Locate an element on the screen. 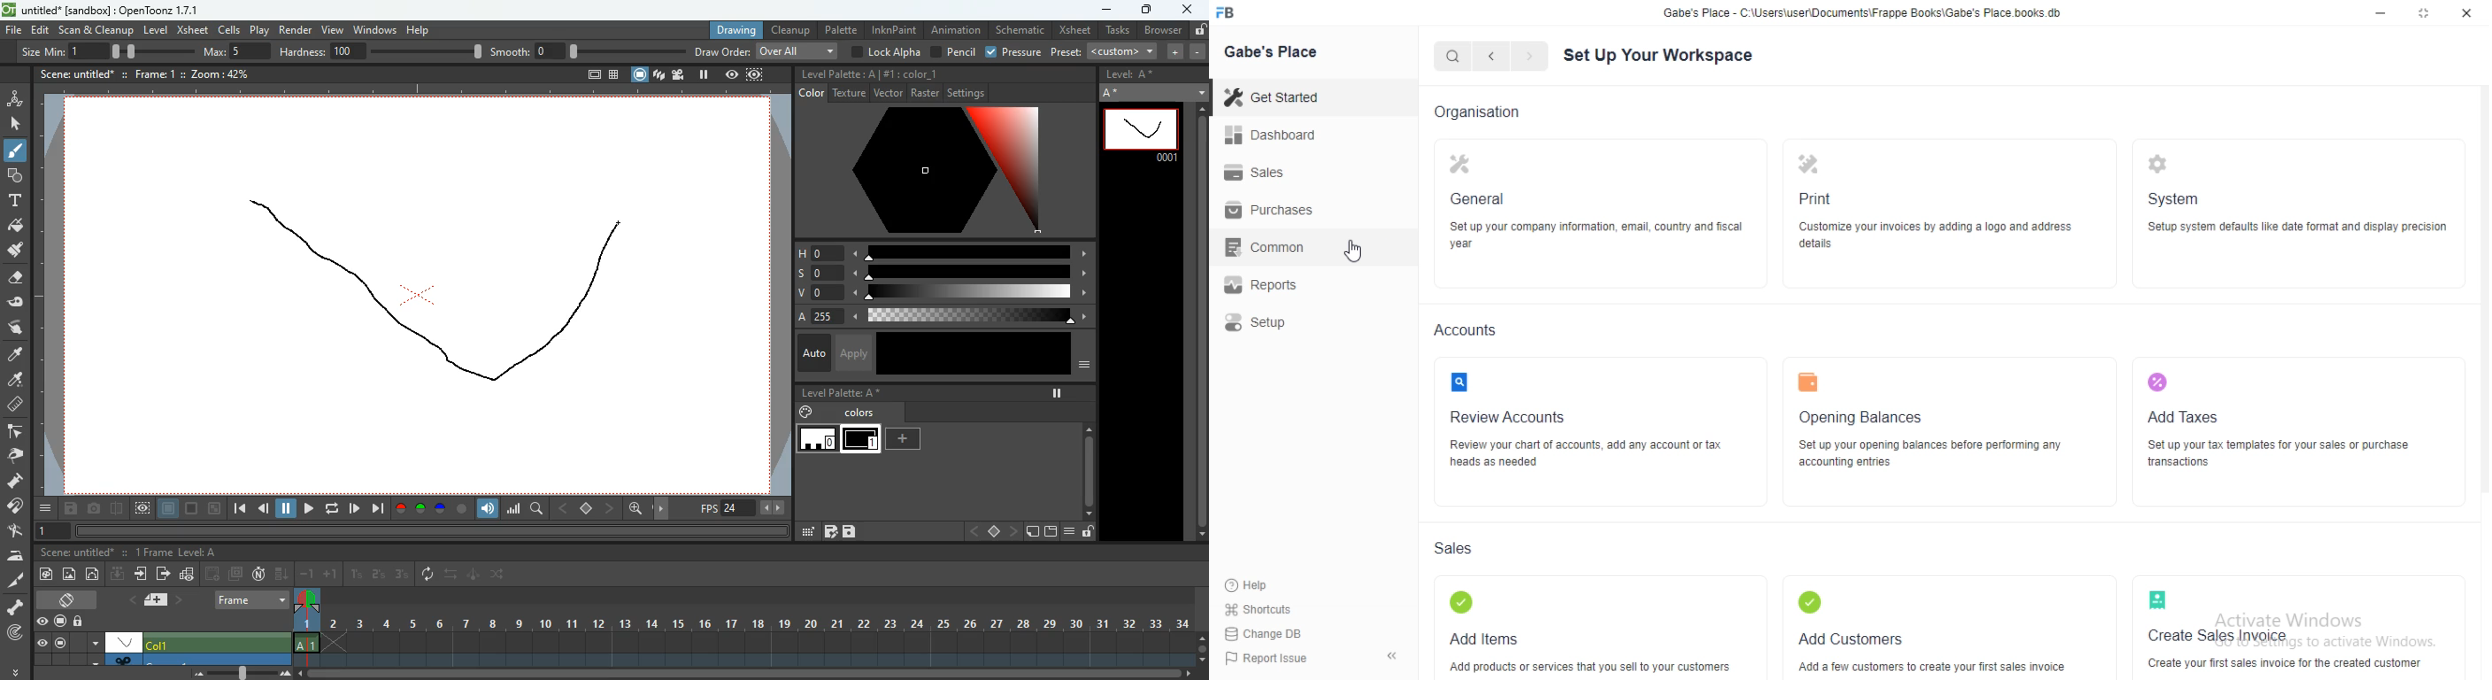 The height and width of the screenshot is (700, 2492). Review your chart of accounts, add any account or tax
heads as needed. is located at coordinates (1588, 455).